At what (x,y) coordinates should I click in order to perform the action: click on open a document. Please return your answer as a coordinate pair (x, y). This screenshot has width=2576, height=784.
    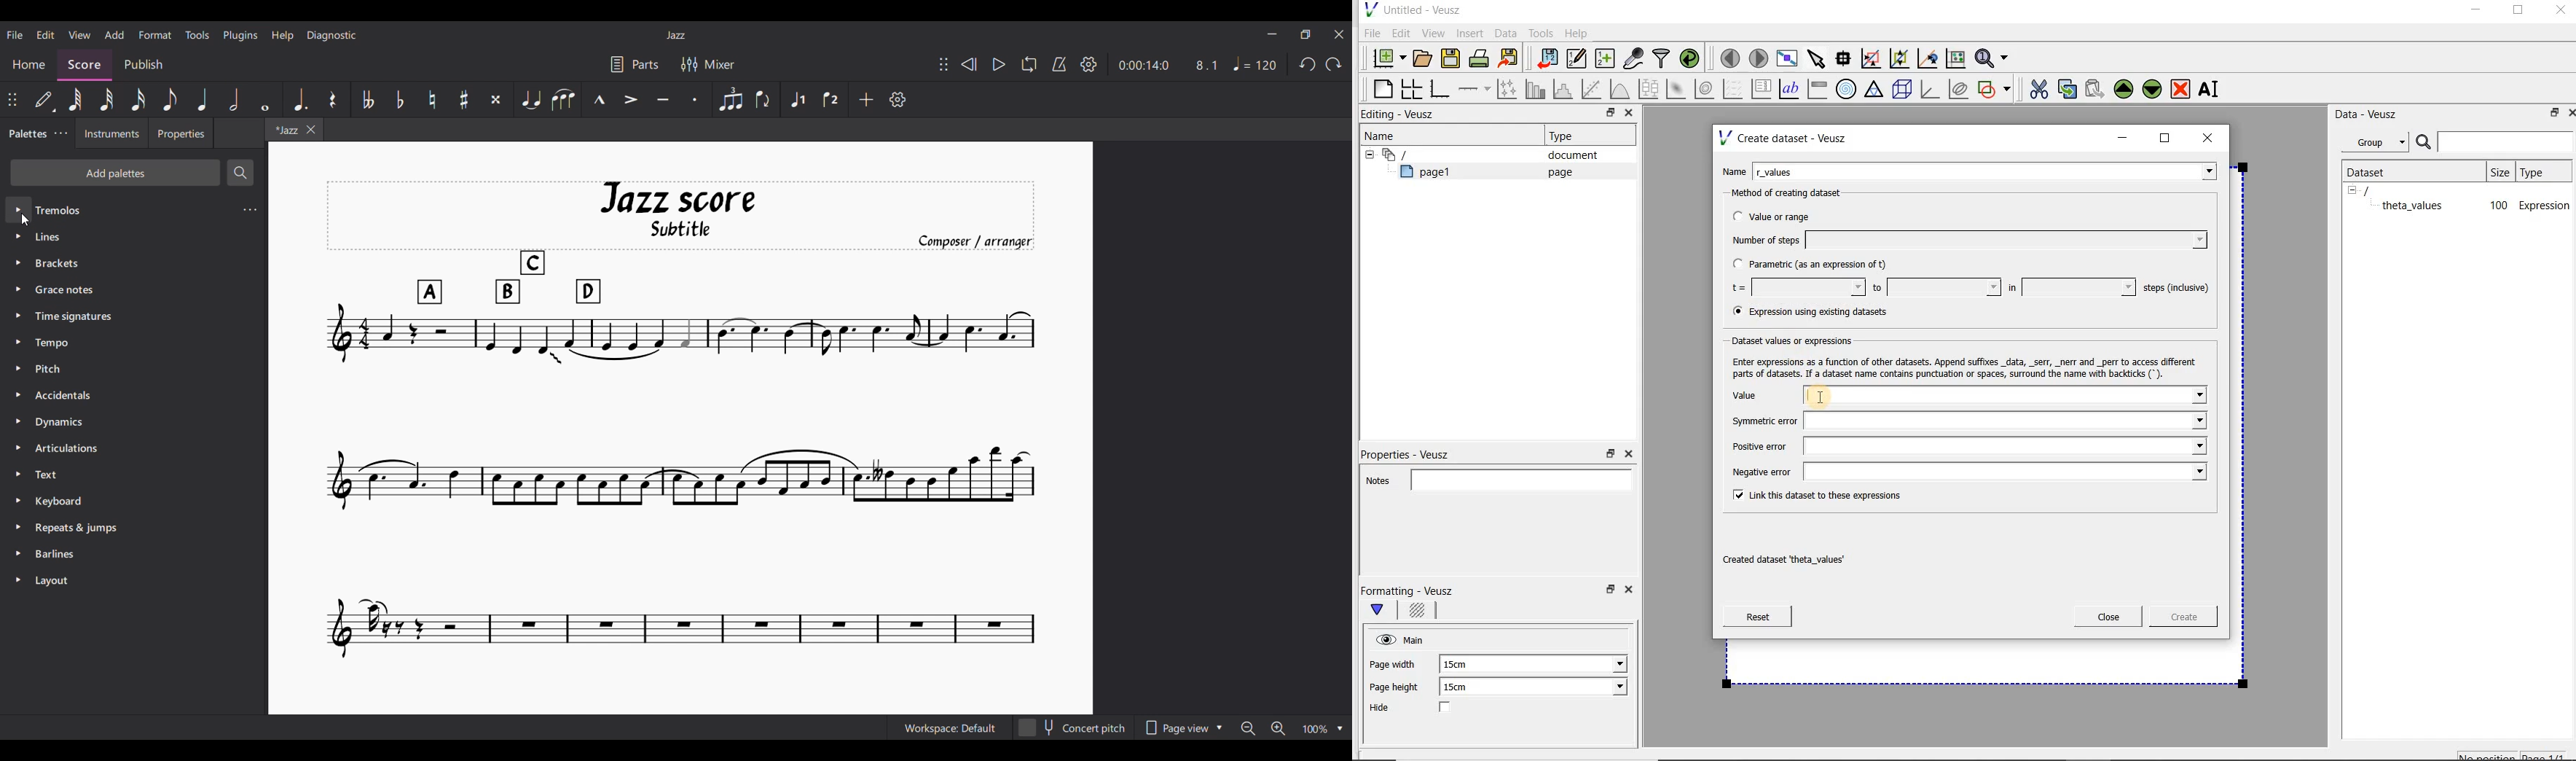
    Looking at the image, I should click on (1424, 57).